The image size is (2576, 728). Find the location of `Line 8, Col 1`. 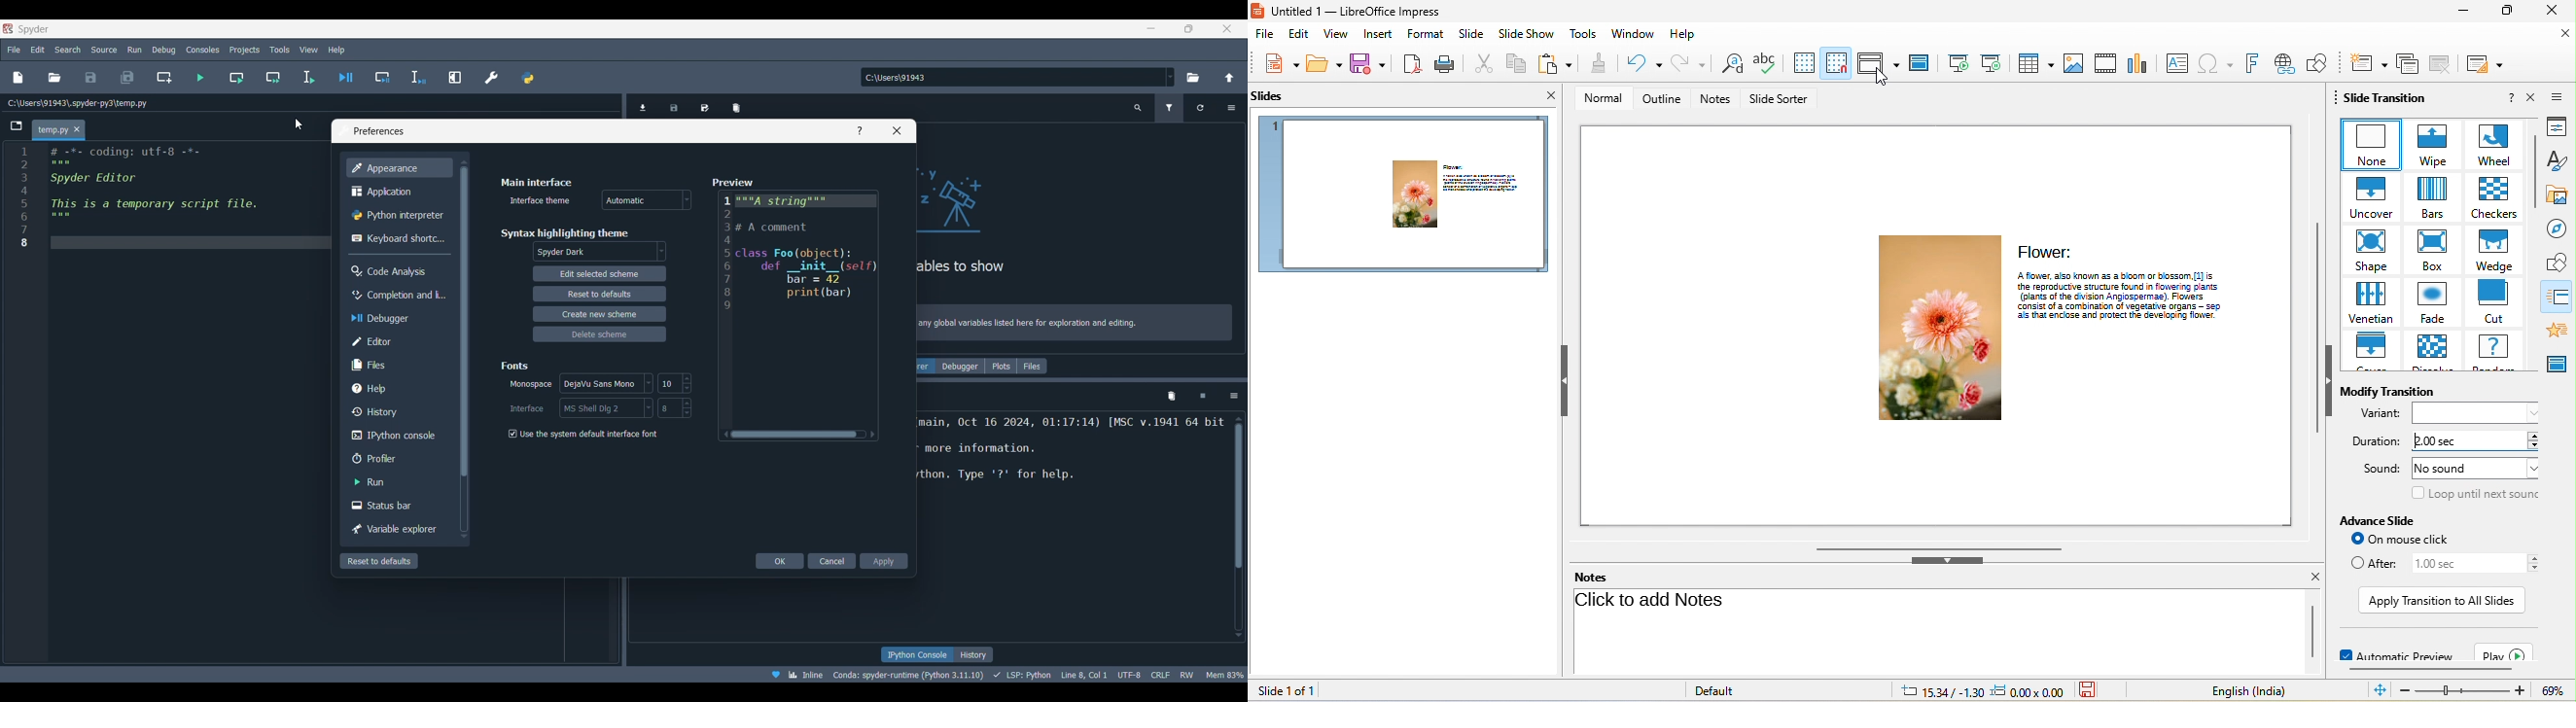

Line 8, Col 1 is located at coordinates (1083, 675).